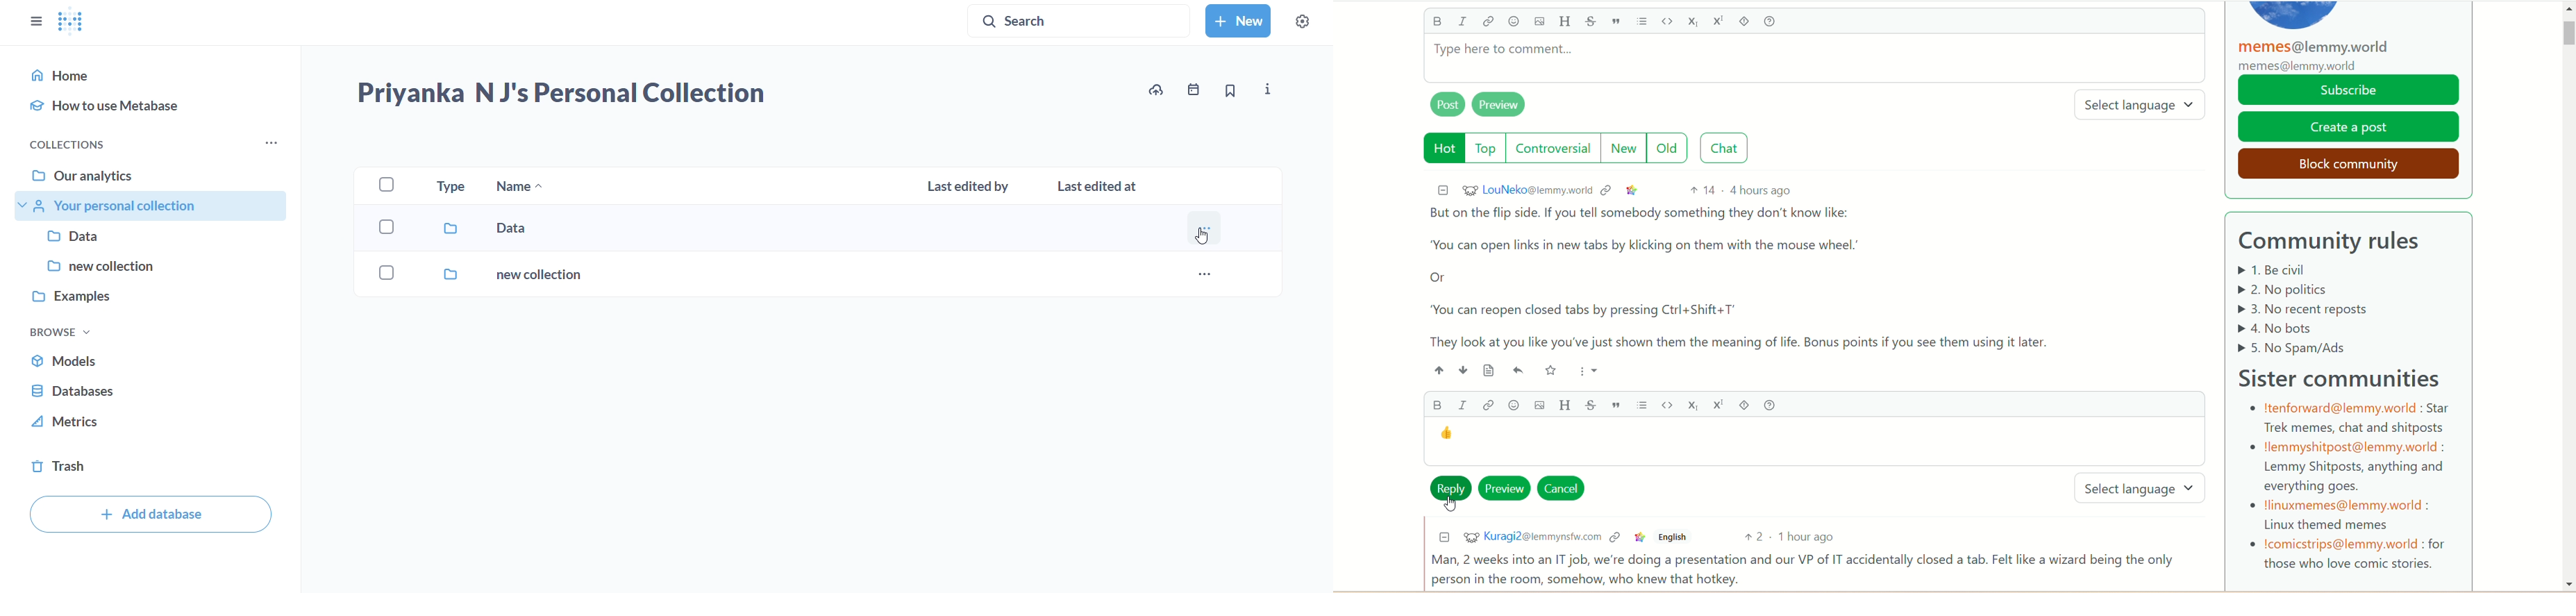 Image resolution: width=2576 pixels, height=616 pixels. Describe the element at coordinates (155, 237) in the screenshot. I see `data` at that location.